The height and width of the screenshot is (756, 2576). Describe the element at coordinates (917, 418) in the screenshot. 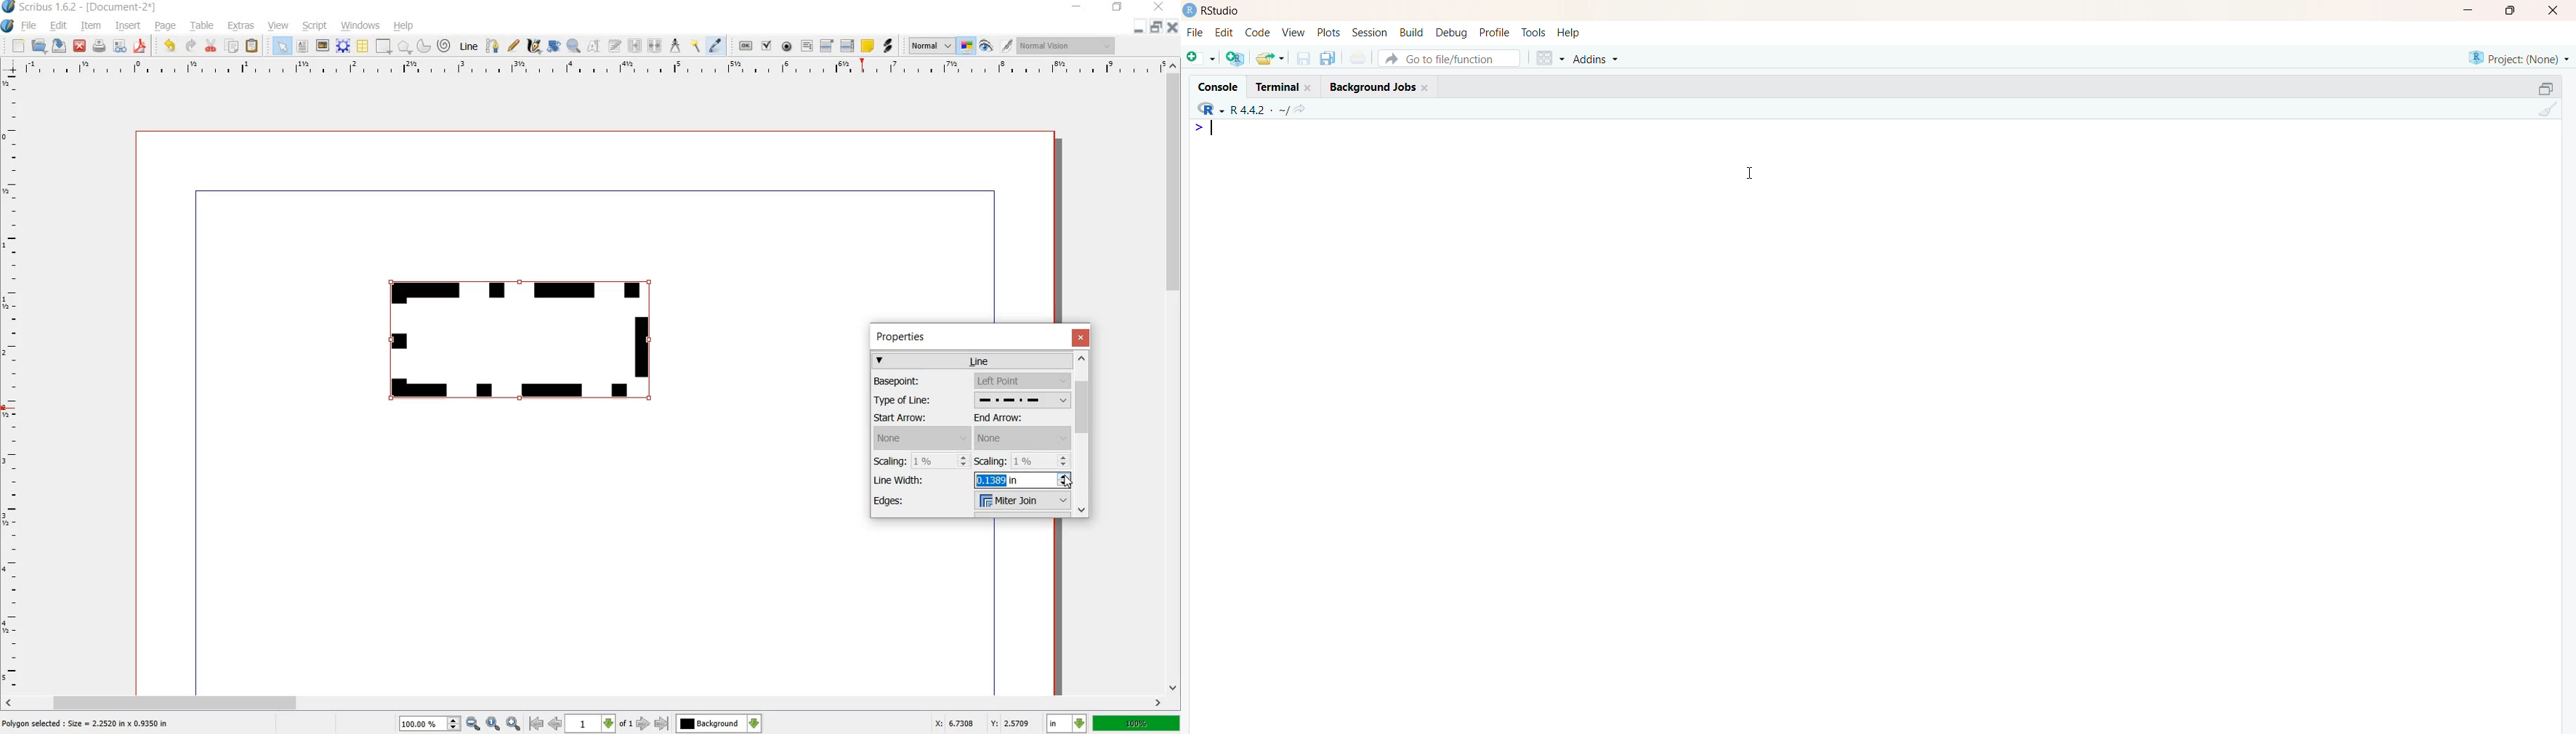

I see `Start Arrow:` at that location.